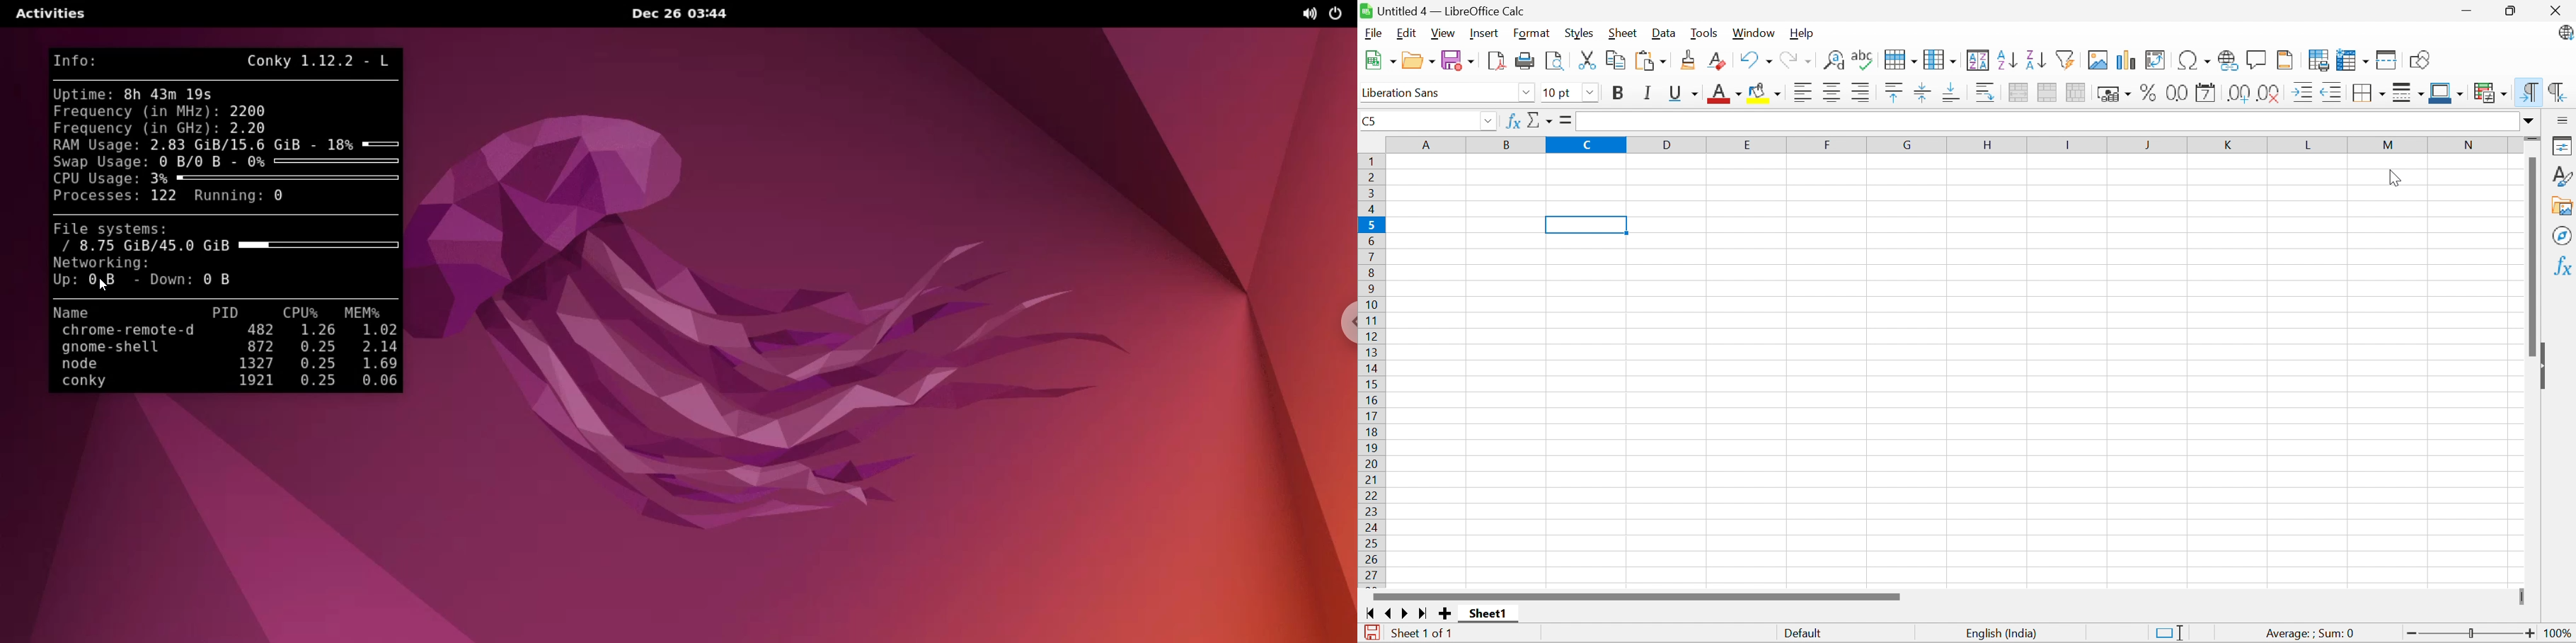 The image size is (2576, 644). Describe the element at coordinates (1591, 93) in the screenshot. I see `Drop down` at that location.